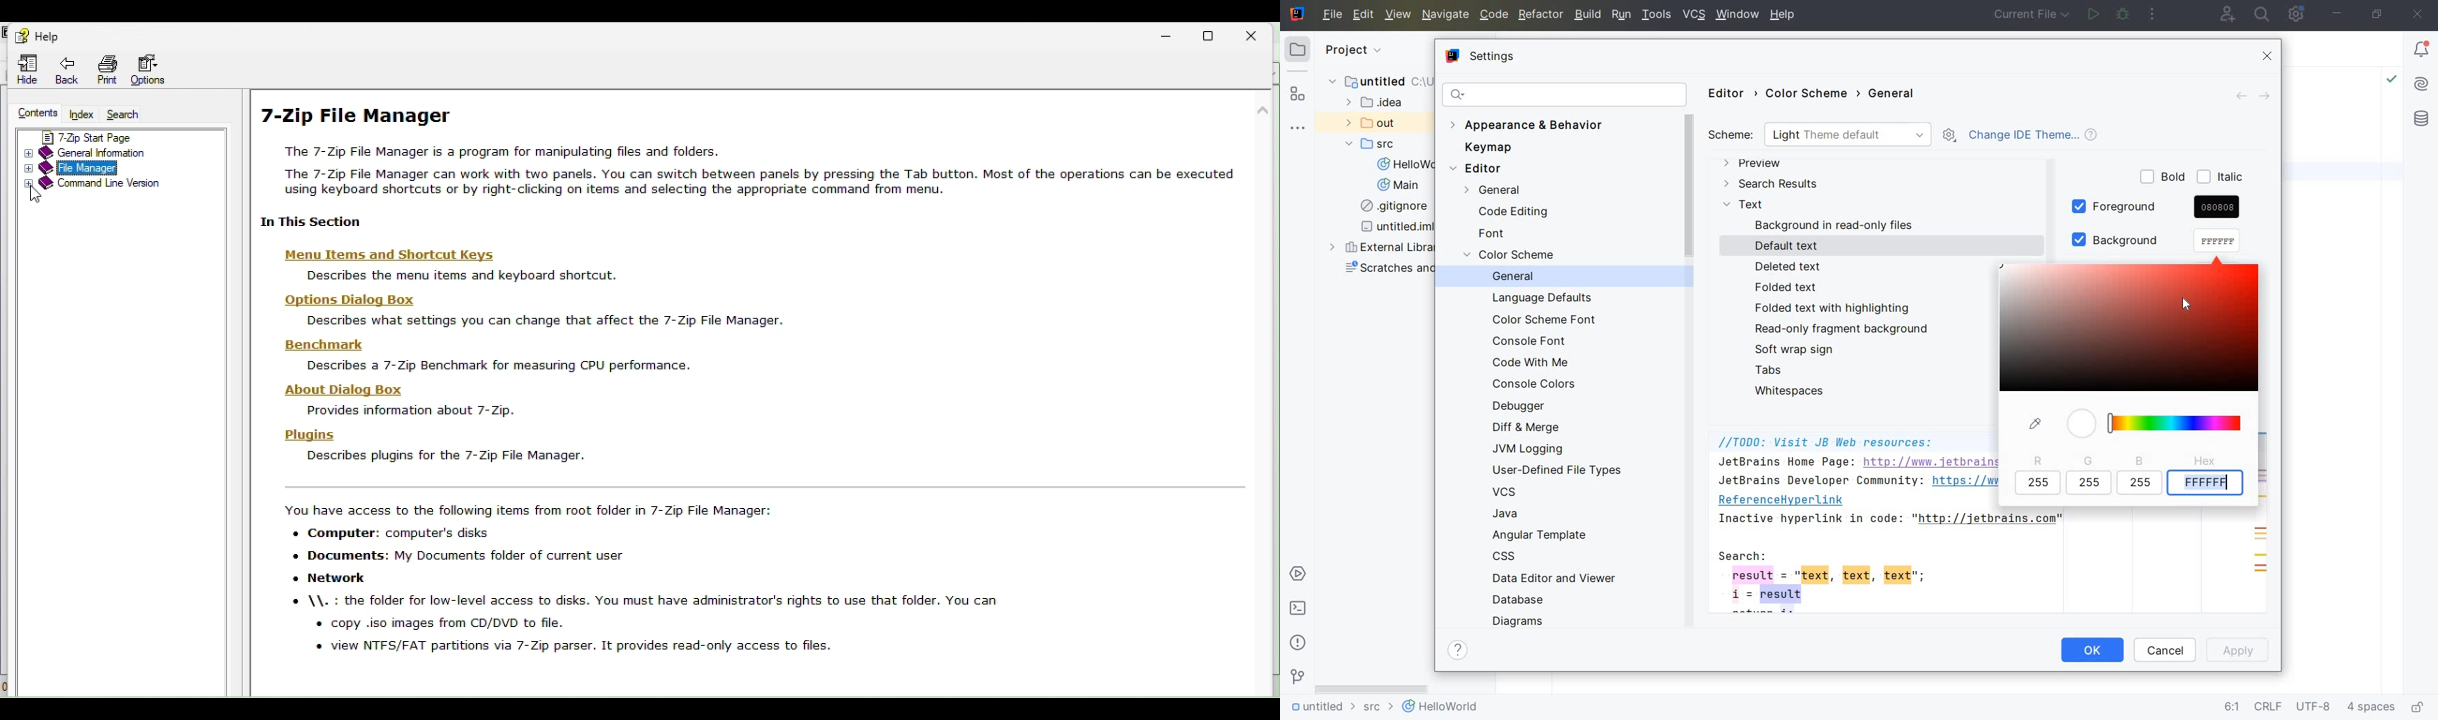 Image resolution: width=2464 pixels, height=728 pixels. I want to click on VIEW, so click(1399, 15).